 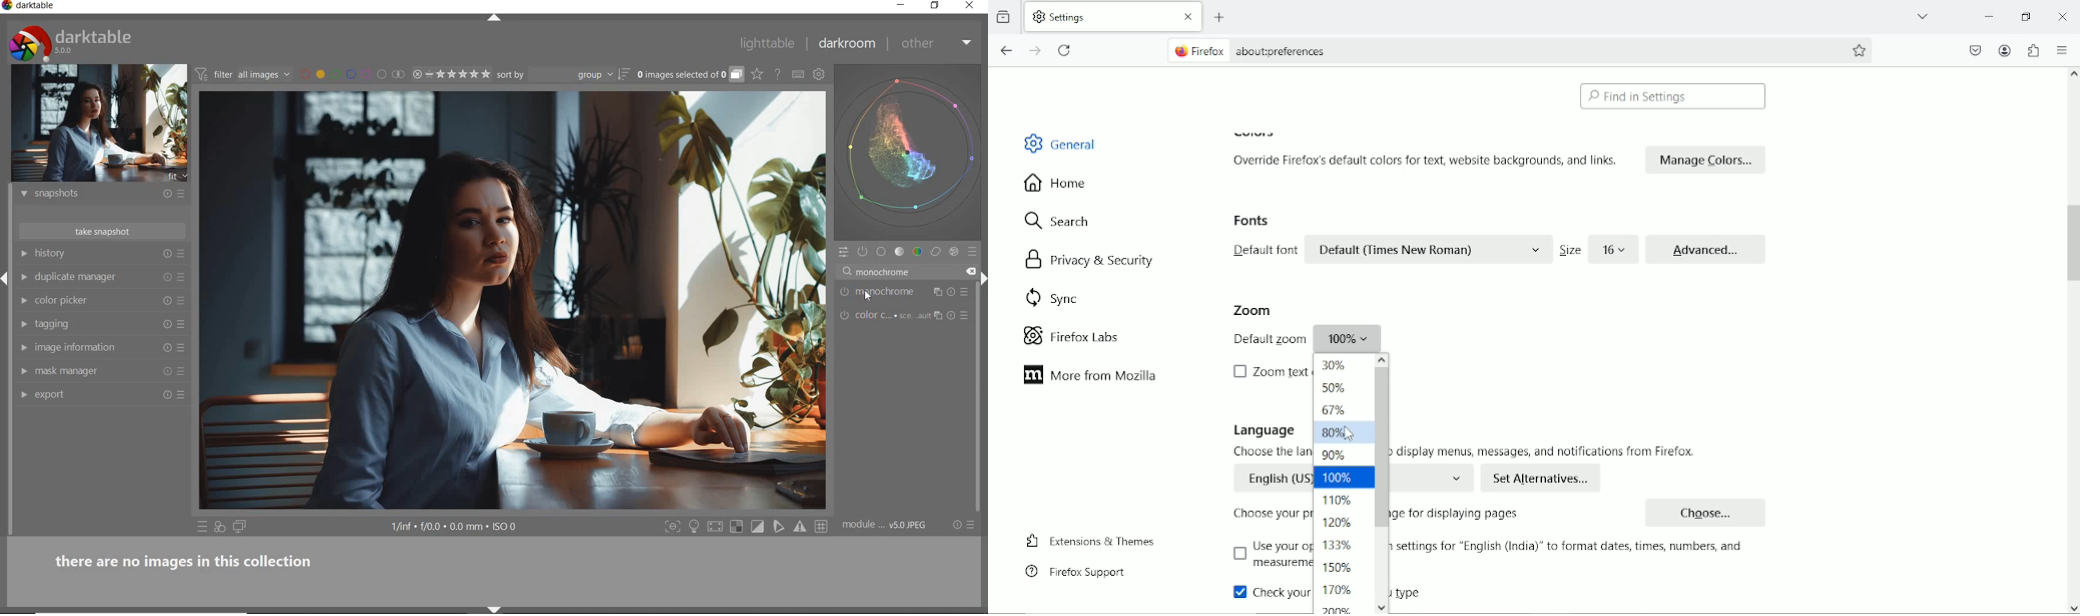 What do you see at coordinates (780, 528) in the screenshot?
I see `toggle softproofing` at bounding box center [780, 528].